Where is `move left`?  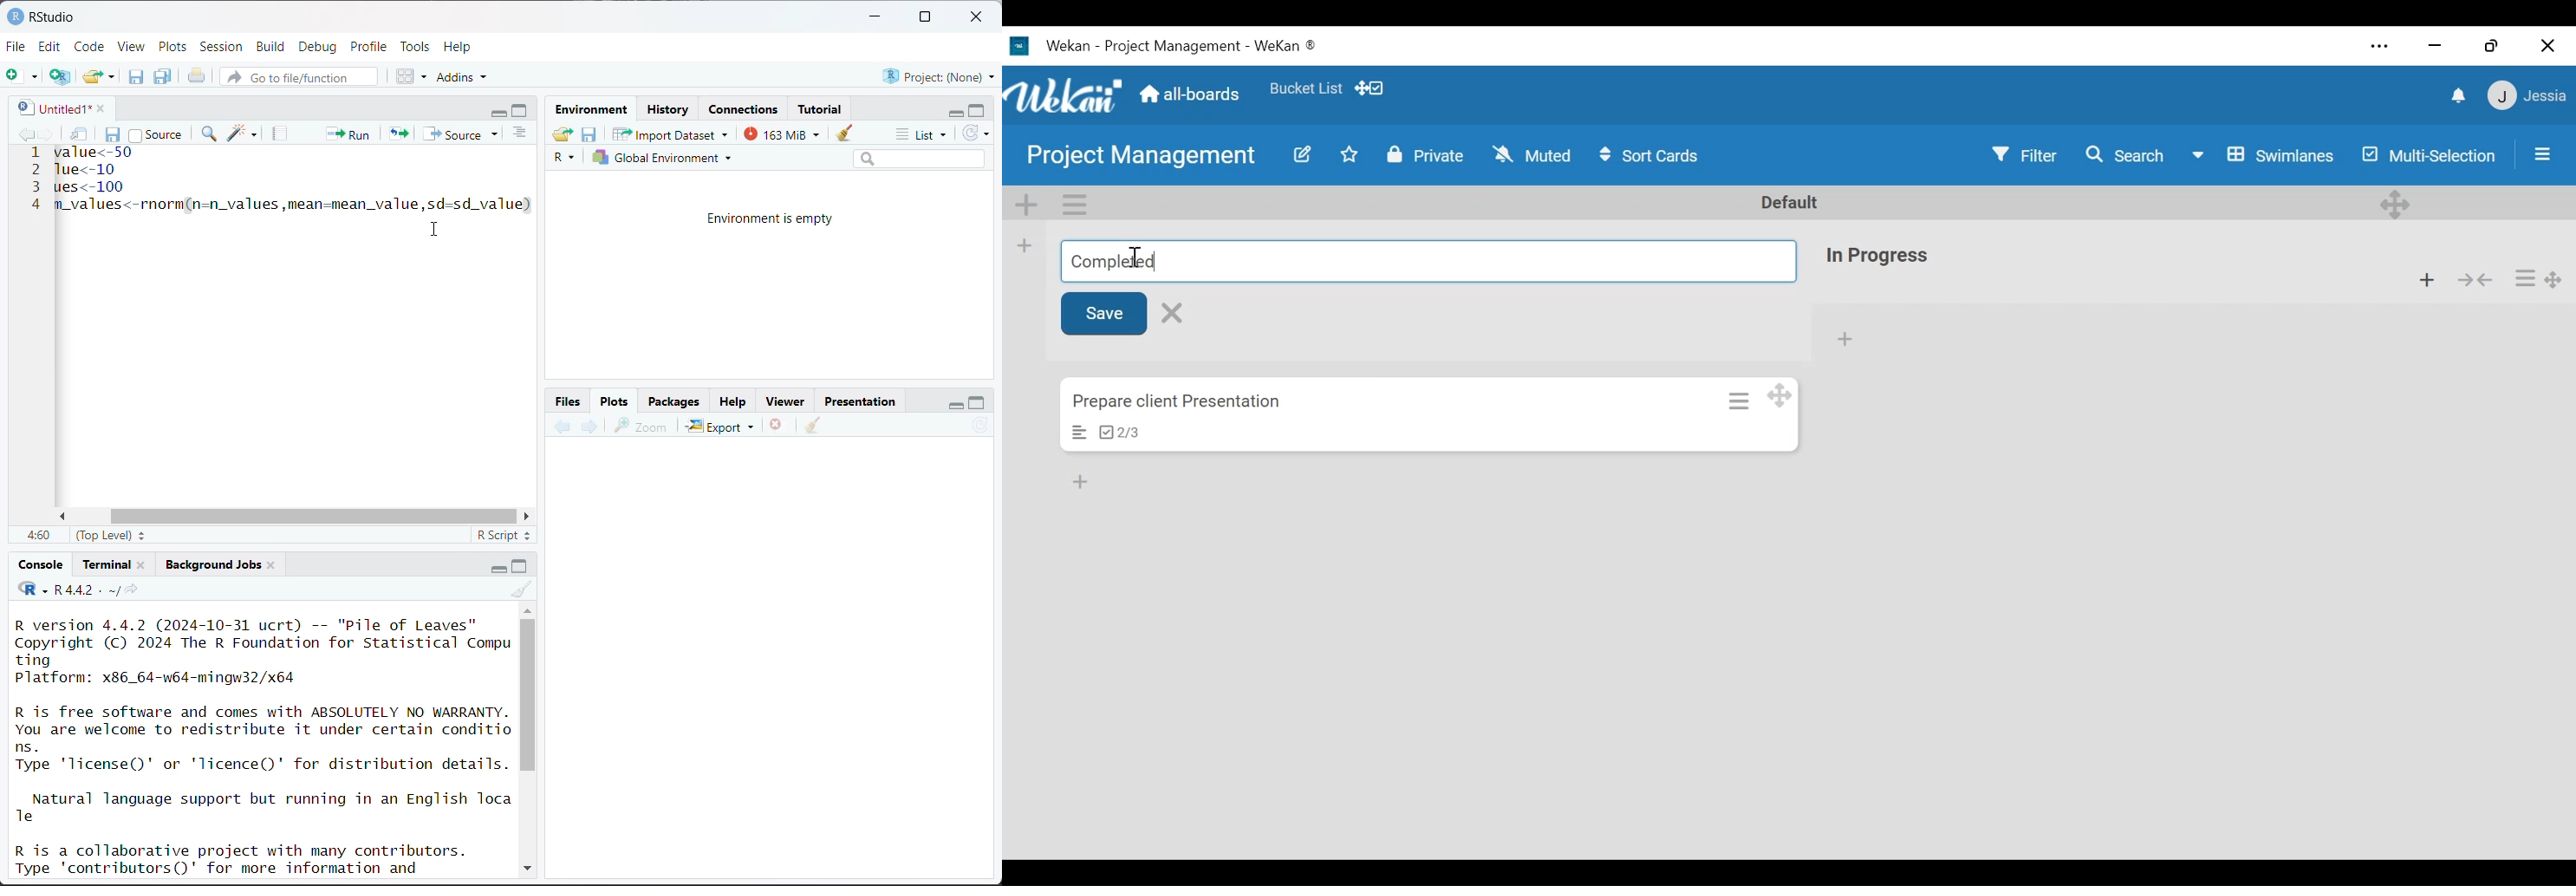 move left is located at coordinates (66, 517).